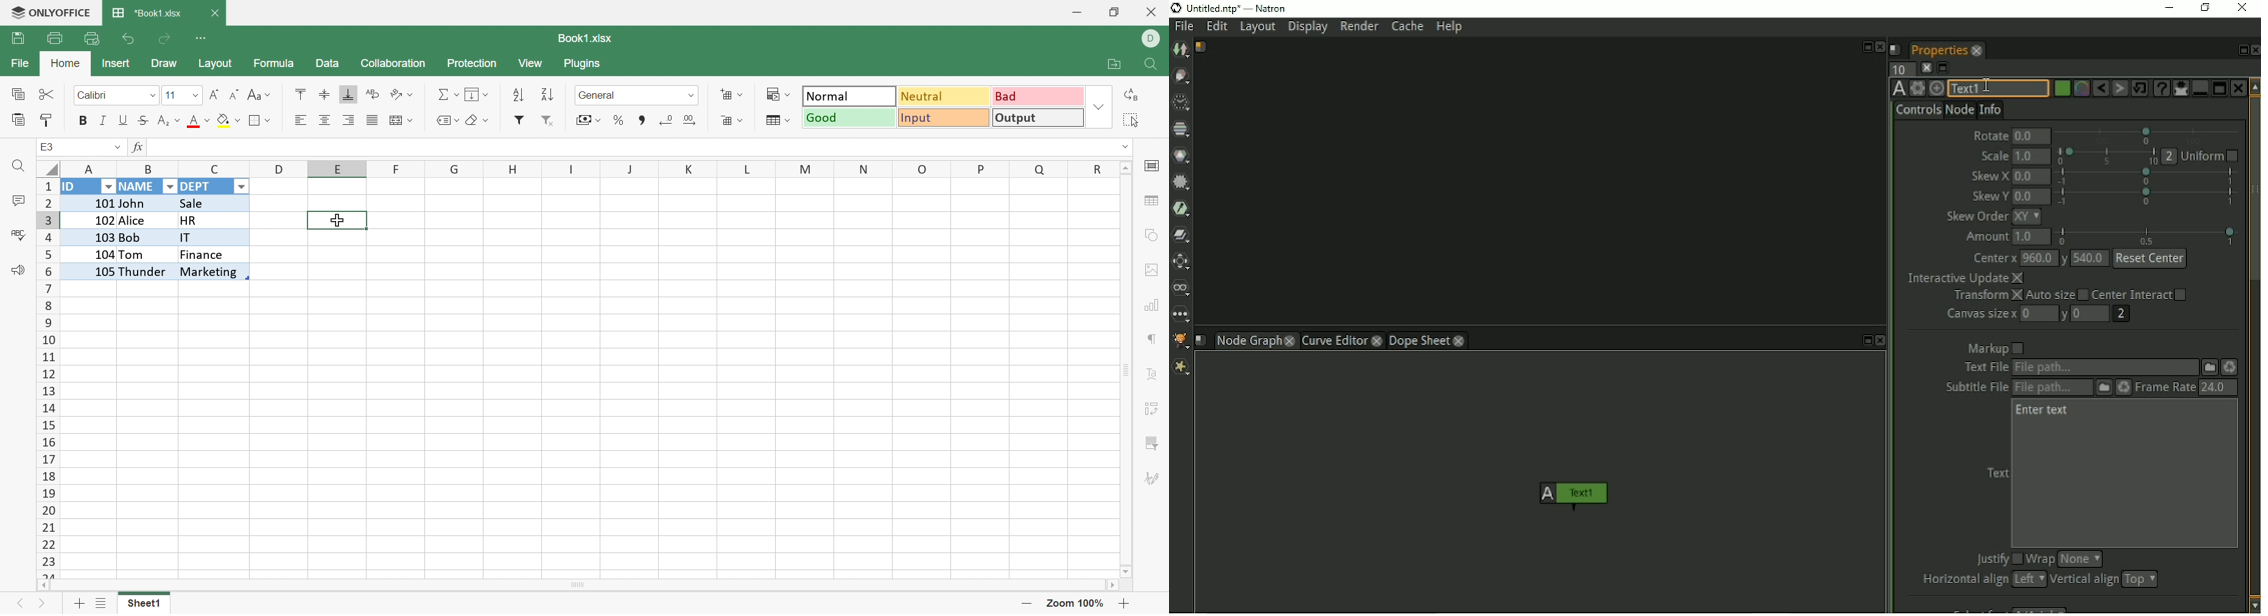 This screenshot has height=616, width=2268. What do you see at coordinates (641, 120) in the screenshot?
I see `Comma style` at bounding box center [641, 120].